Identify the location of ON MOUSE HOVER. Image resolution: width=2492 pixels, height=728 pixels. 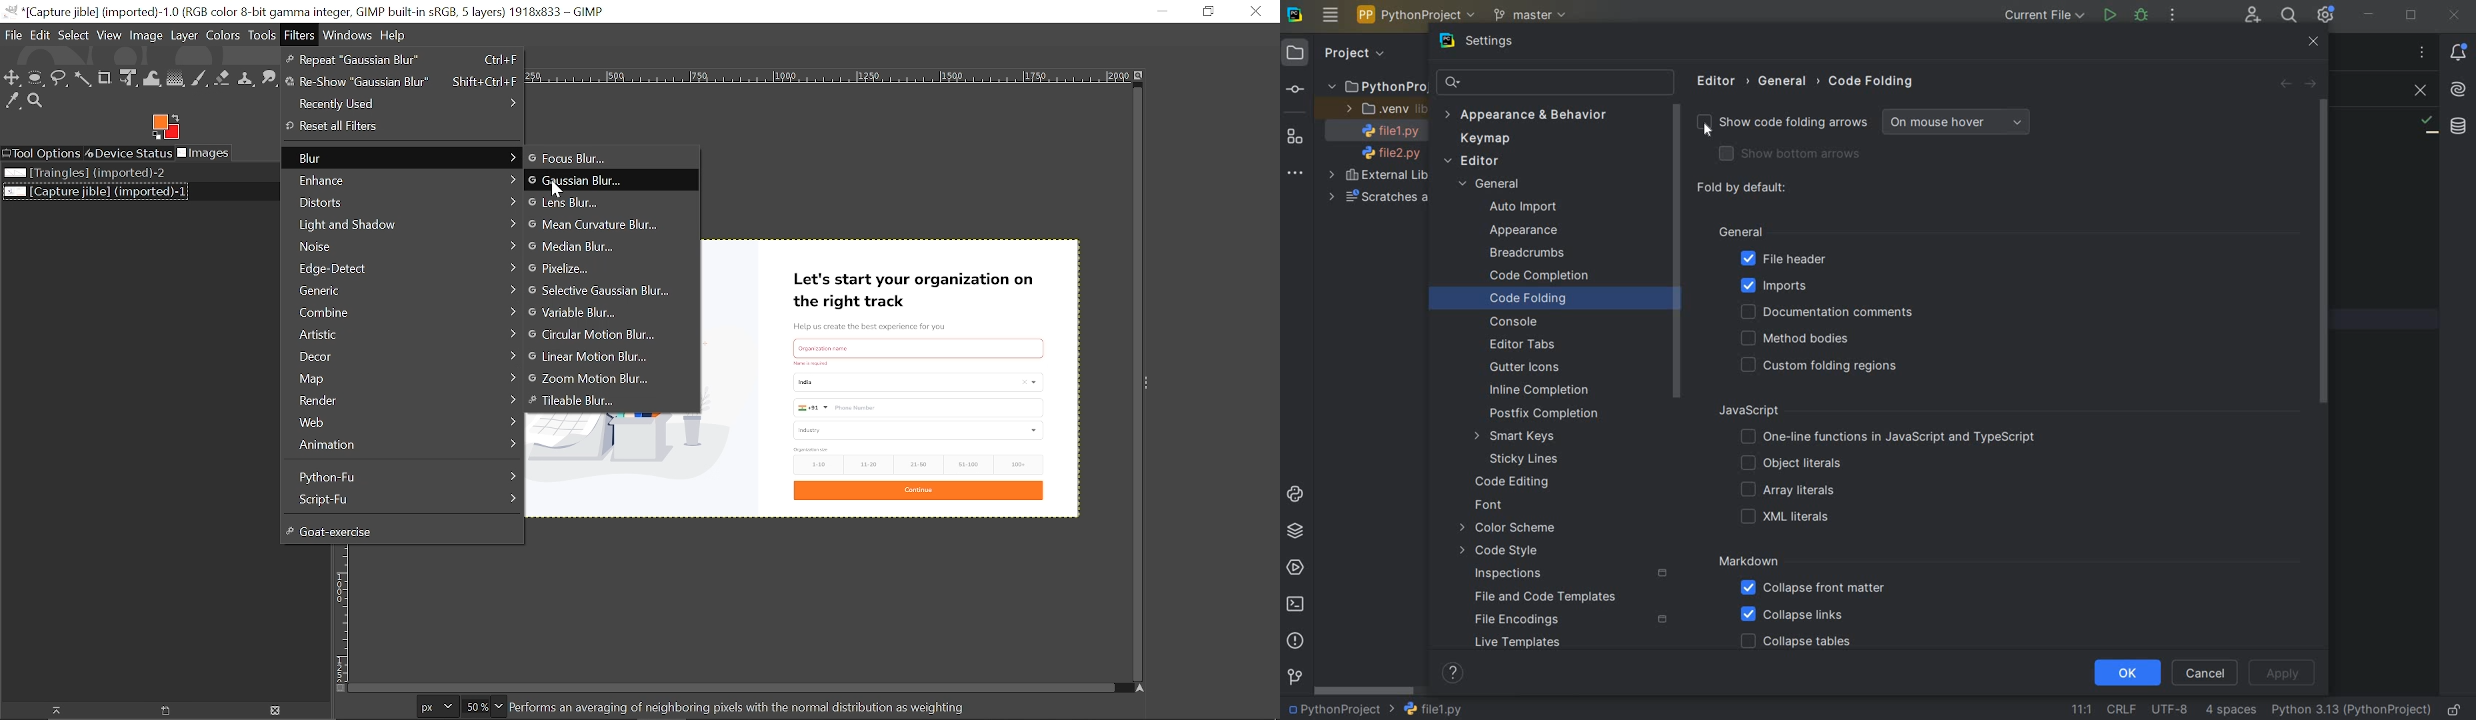
(1957, 123).